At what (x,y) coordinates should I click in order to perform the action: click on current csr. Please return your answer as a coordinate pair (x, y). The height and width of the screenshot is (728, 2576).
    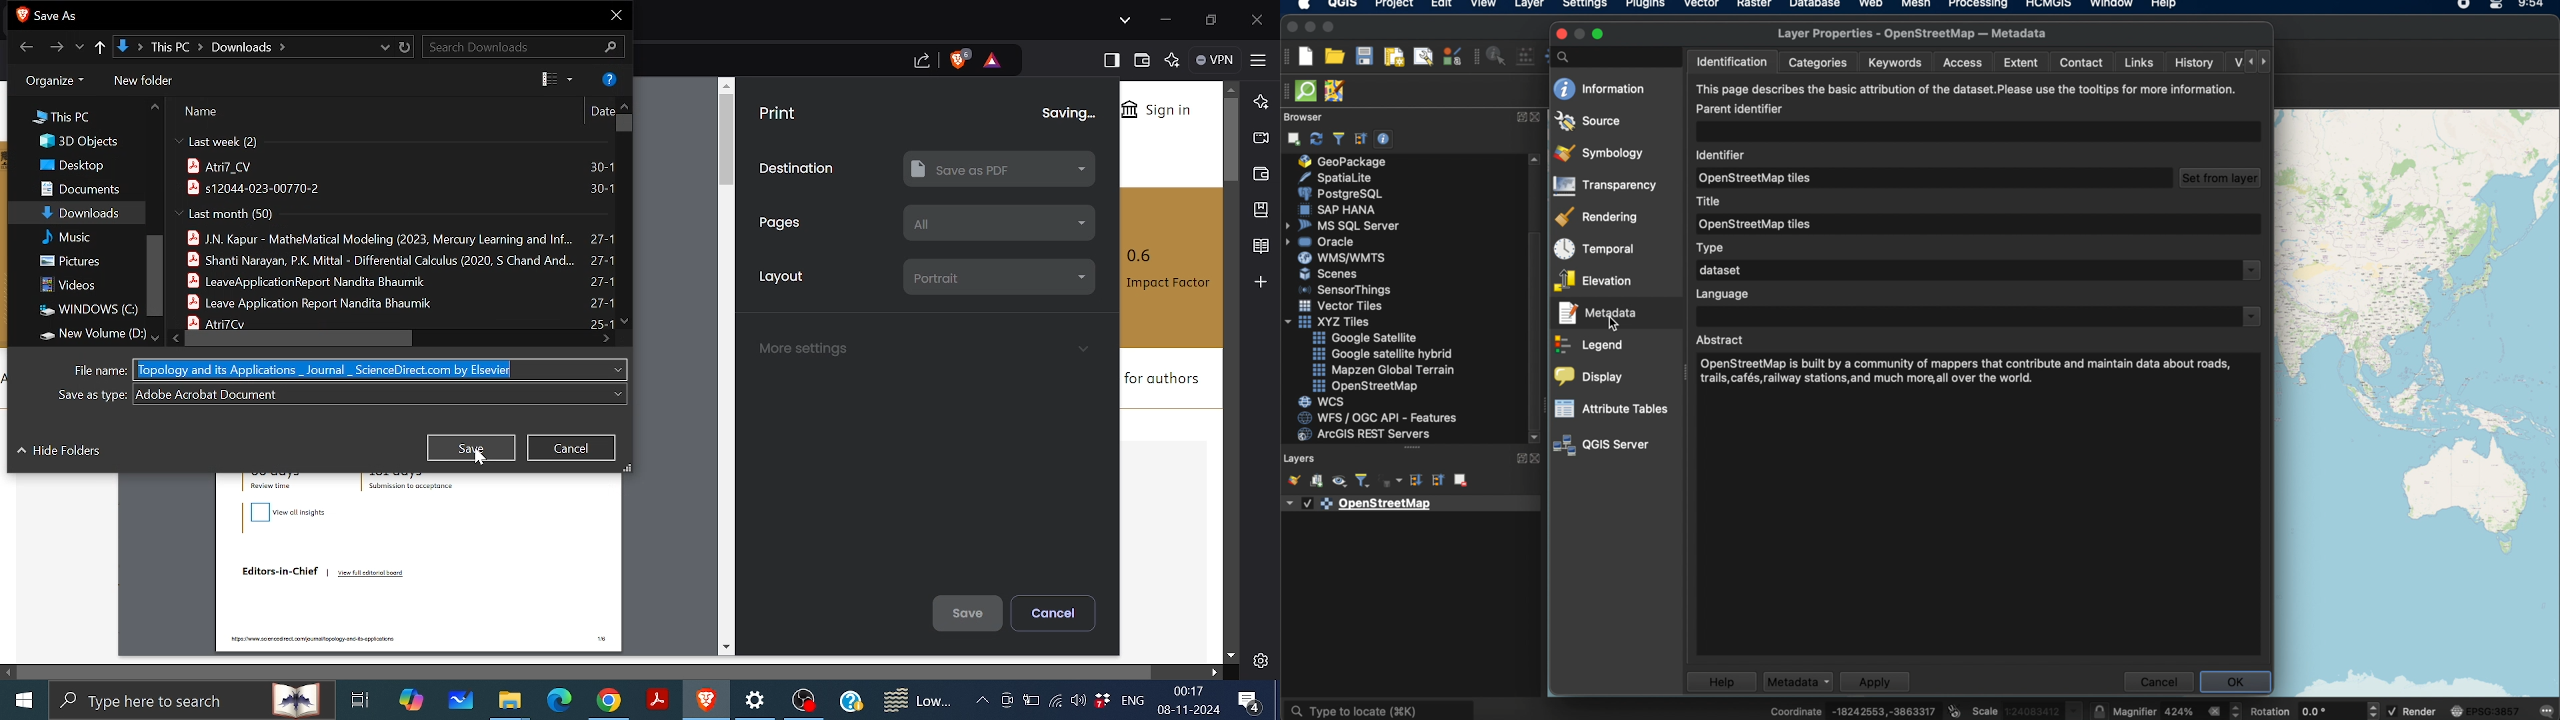
    Looking at the image, I should click on (2486, 711).